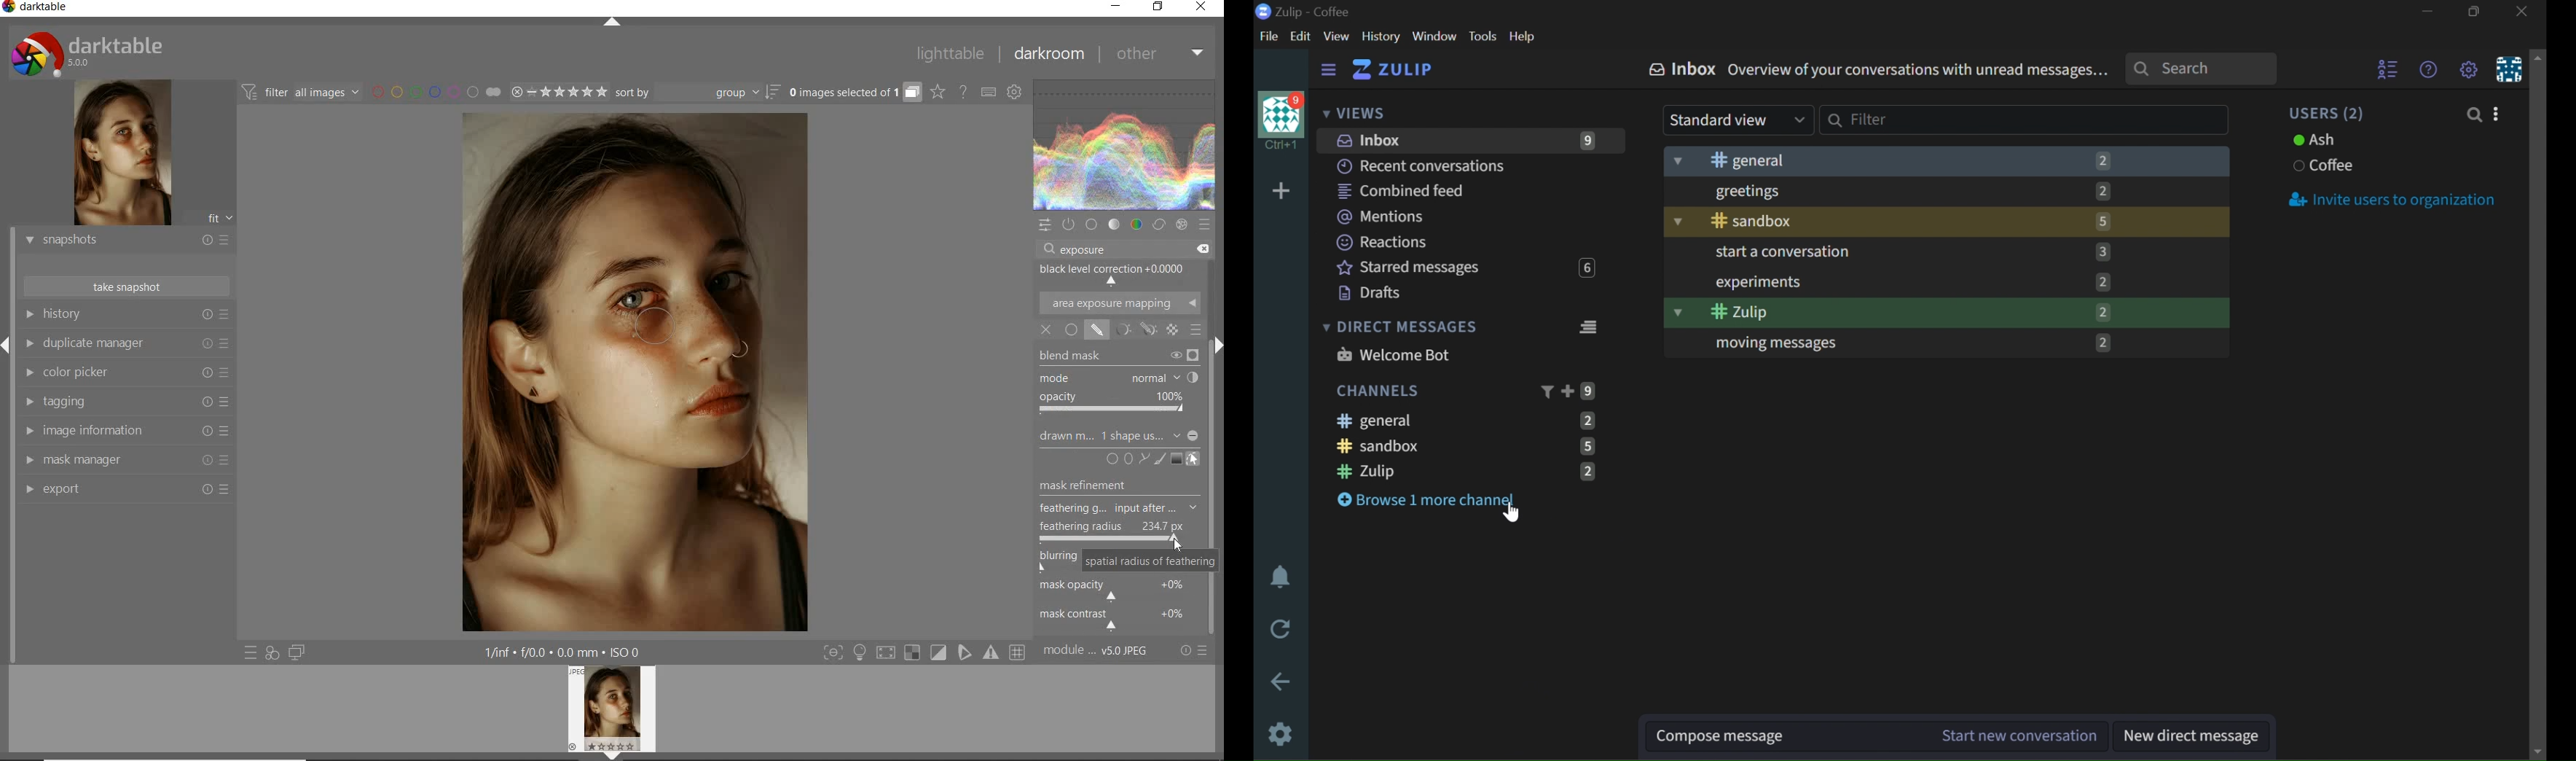 This screenshot has height=784, width=2576. Describe the element at coordinates (1335, 37) in the screenshot. I see `VIEW` at that location.